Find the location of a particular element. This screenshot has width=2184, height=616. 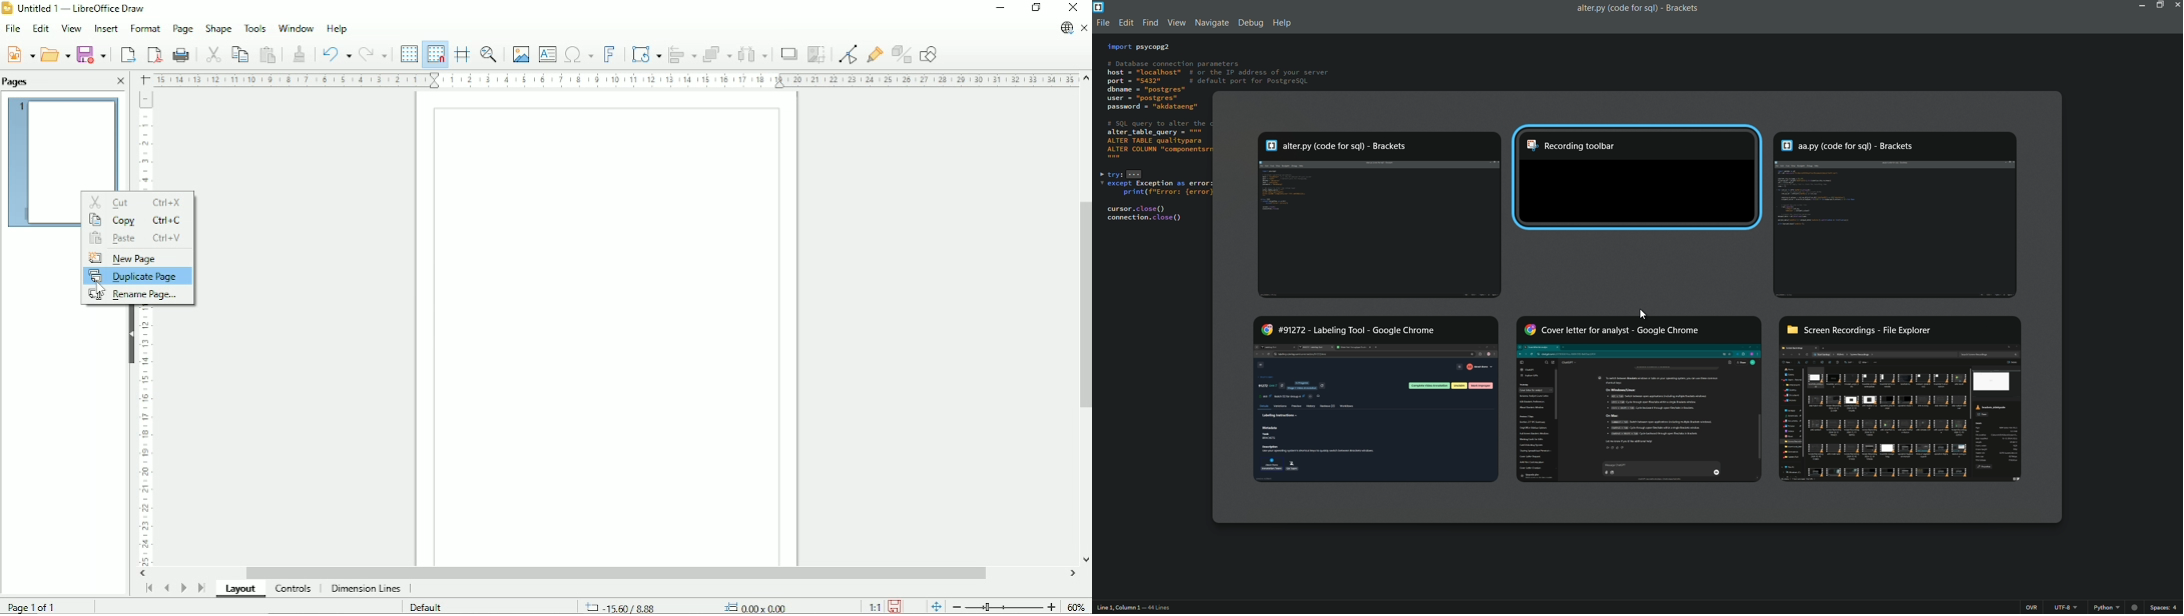

Cut is located at coordinates (212, 53).